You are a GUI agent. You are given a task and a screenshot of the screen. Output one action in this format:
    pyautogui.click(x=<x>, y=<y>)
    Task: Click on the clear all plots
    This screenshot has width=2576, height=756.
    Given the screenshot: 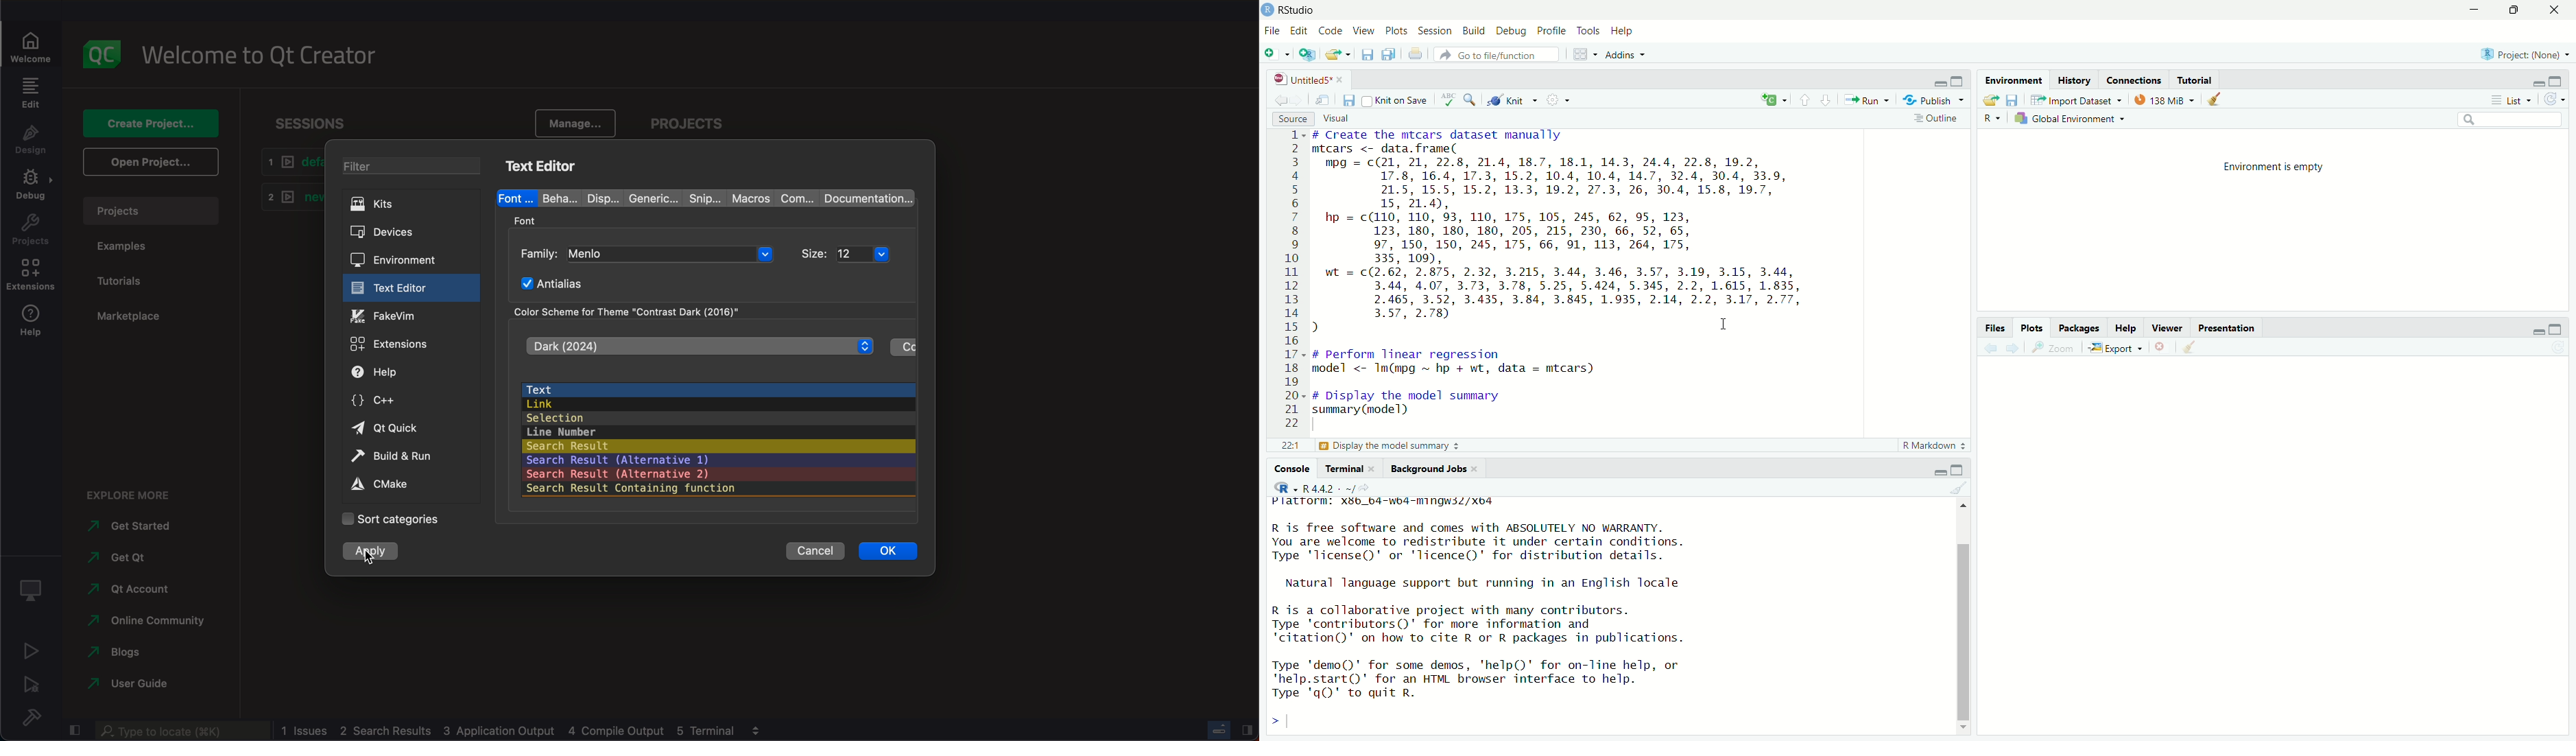 What is the action you would take?
    pyautogui.click(x=2191, y=347)
    